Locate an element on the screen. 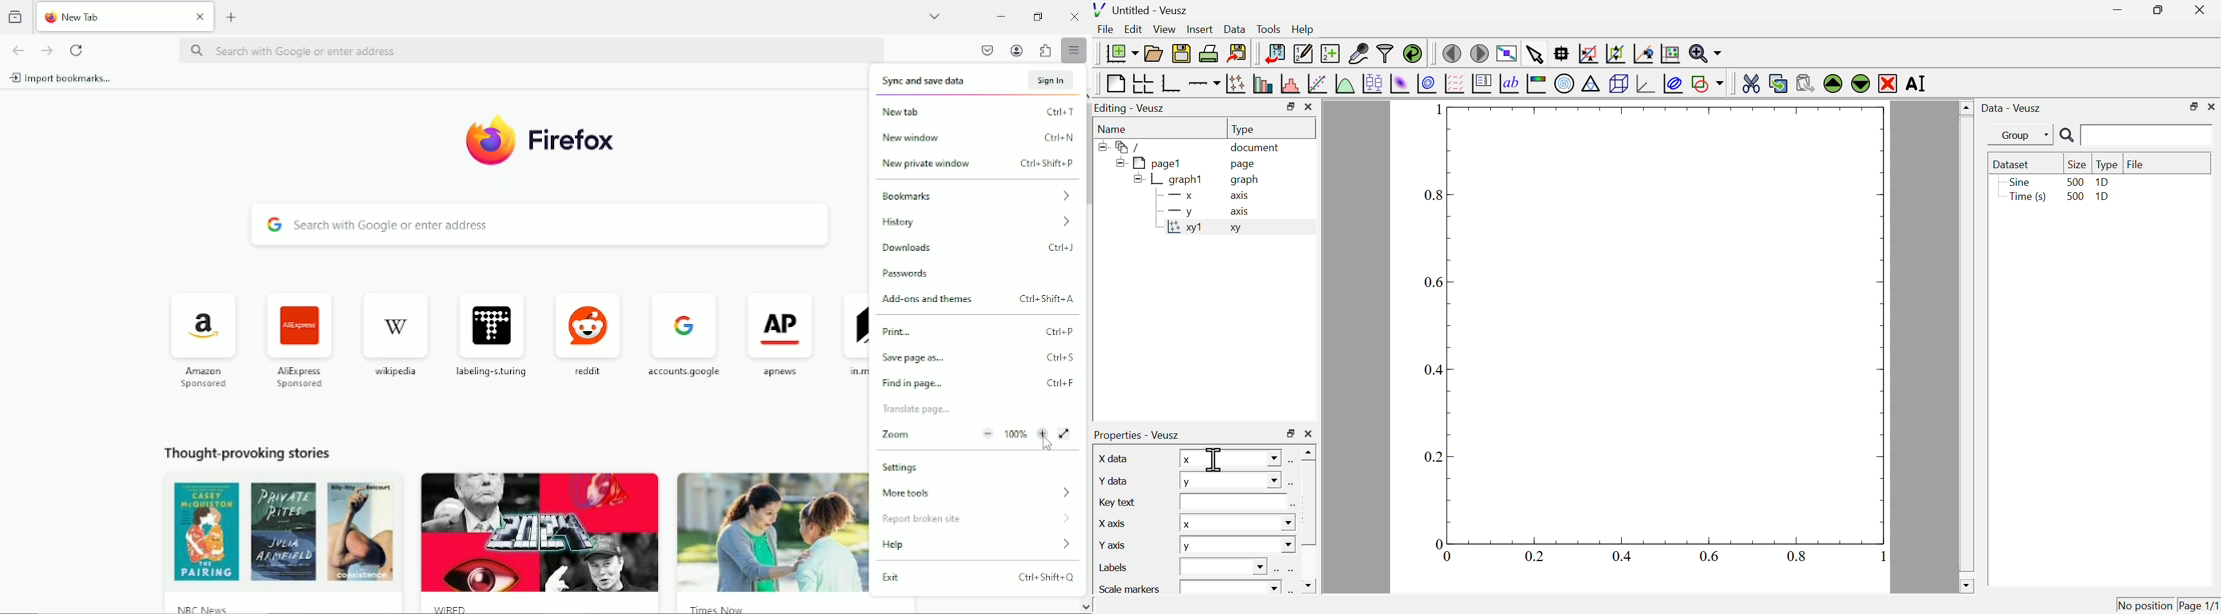 The width and height of the screenshot is (2240, 616). graph is located at coordinates (1245, 180).